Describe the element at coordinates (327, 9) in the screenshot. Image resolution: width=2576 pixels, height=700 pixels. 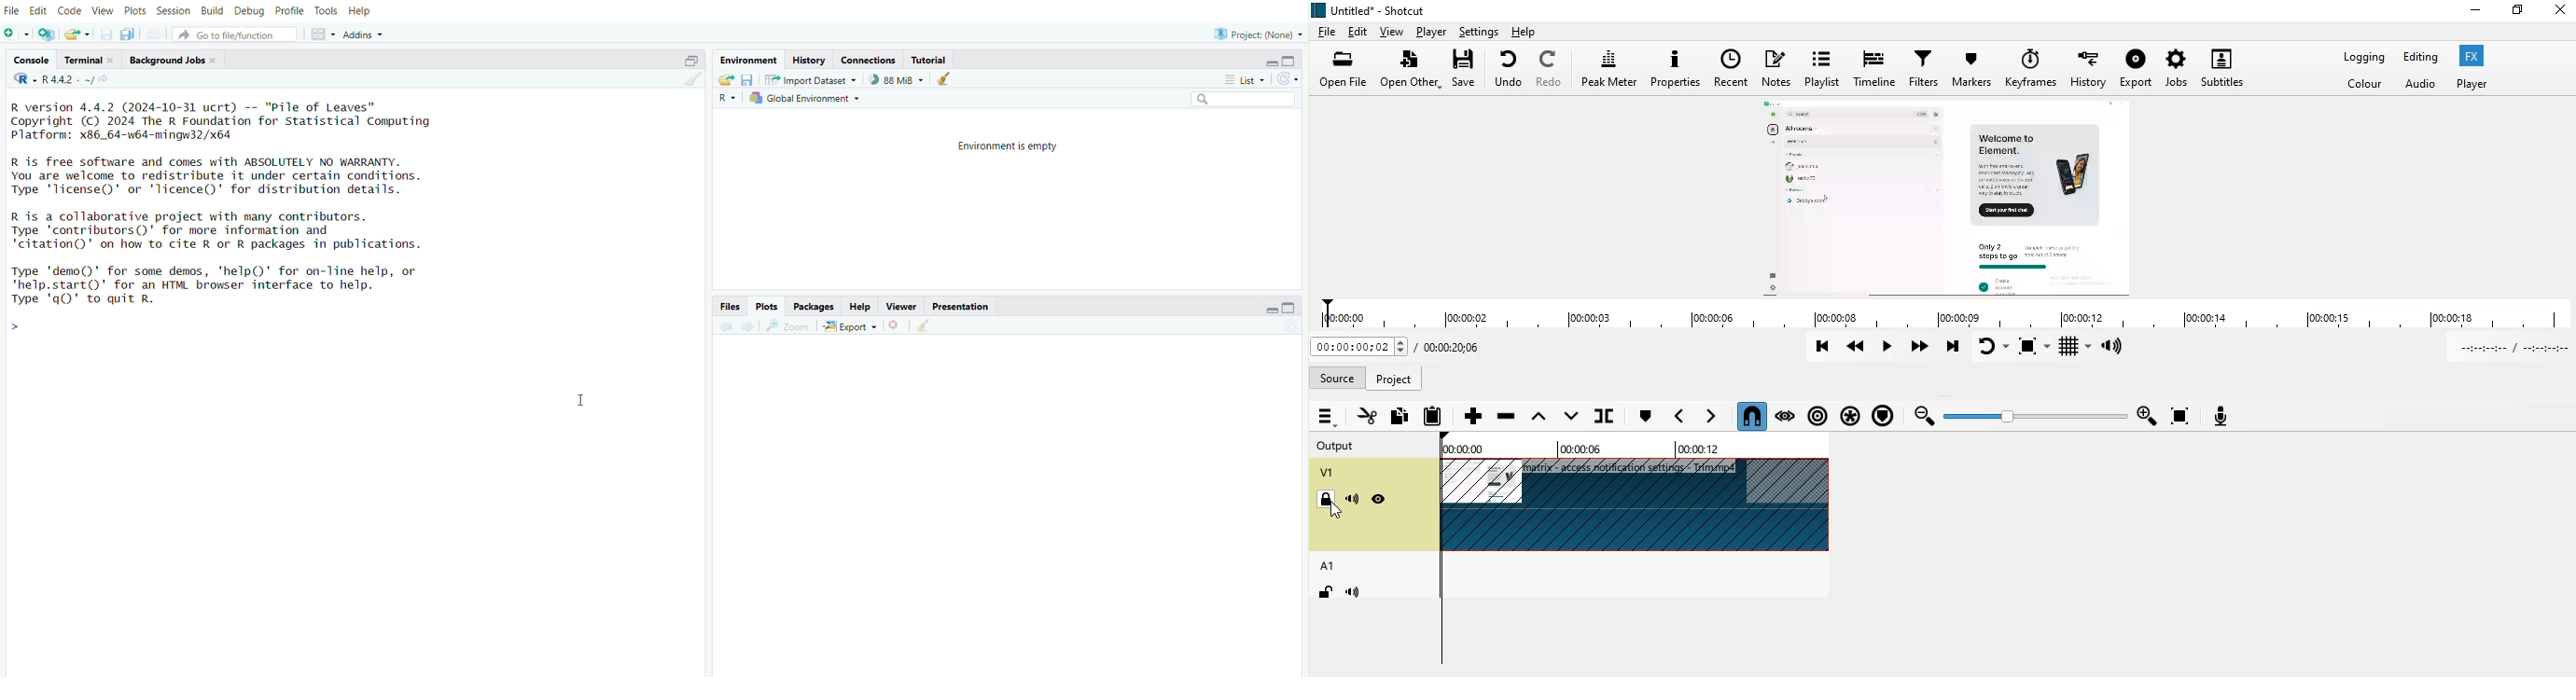
I see `tools` at that location.